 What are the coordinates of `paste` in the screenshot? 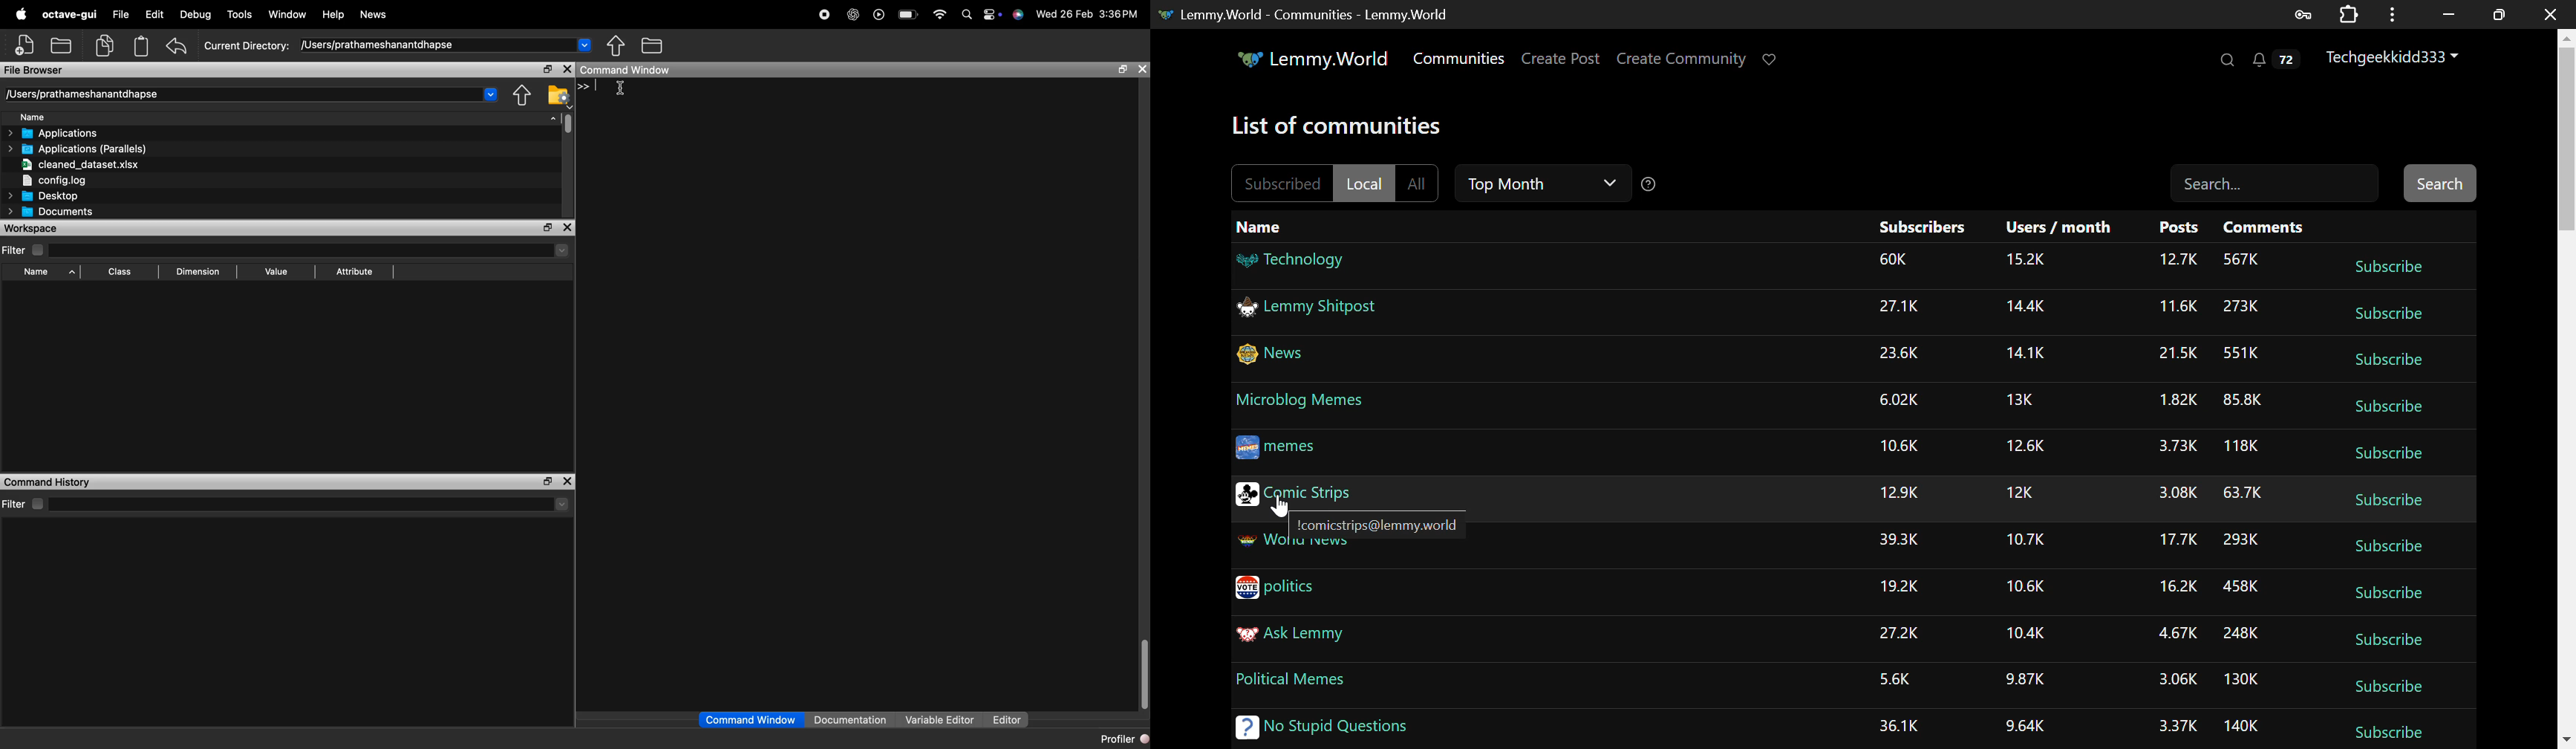 It's located at (142, 47).